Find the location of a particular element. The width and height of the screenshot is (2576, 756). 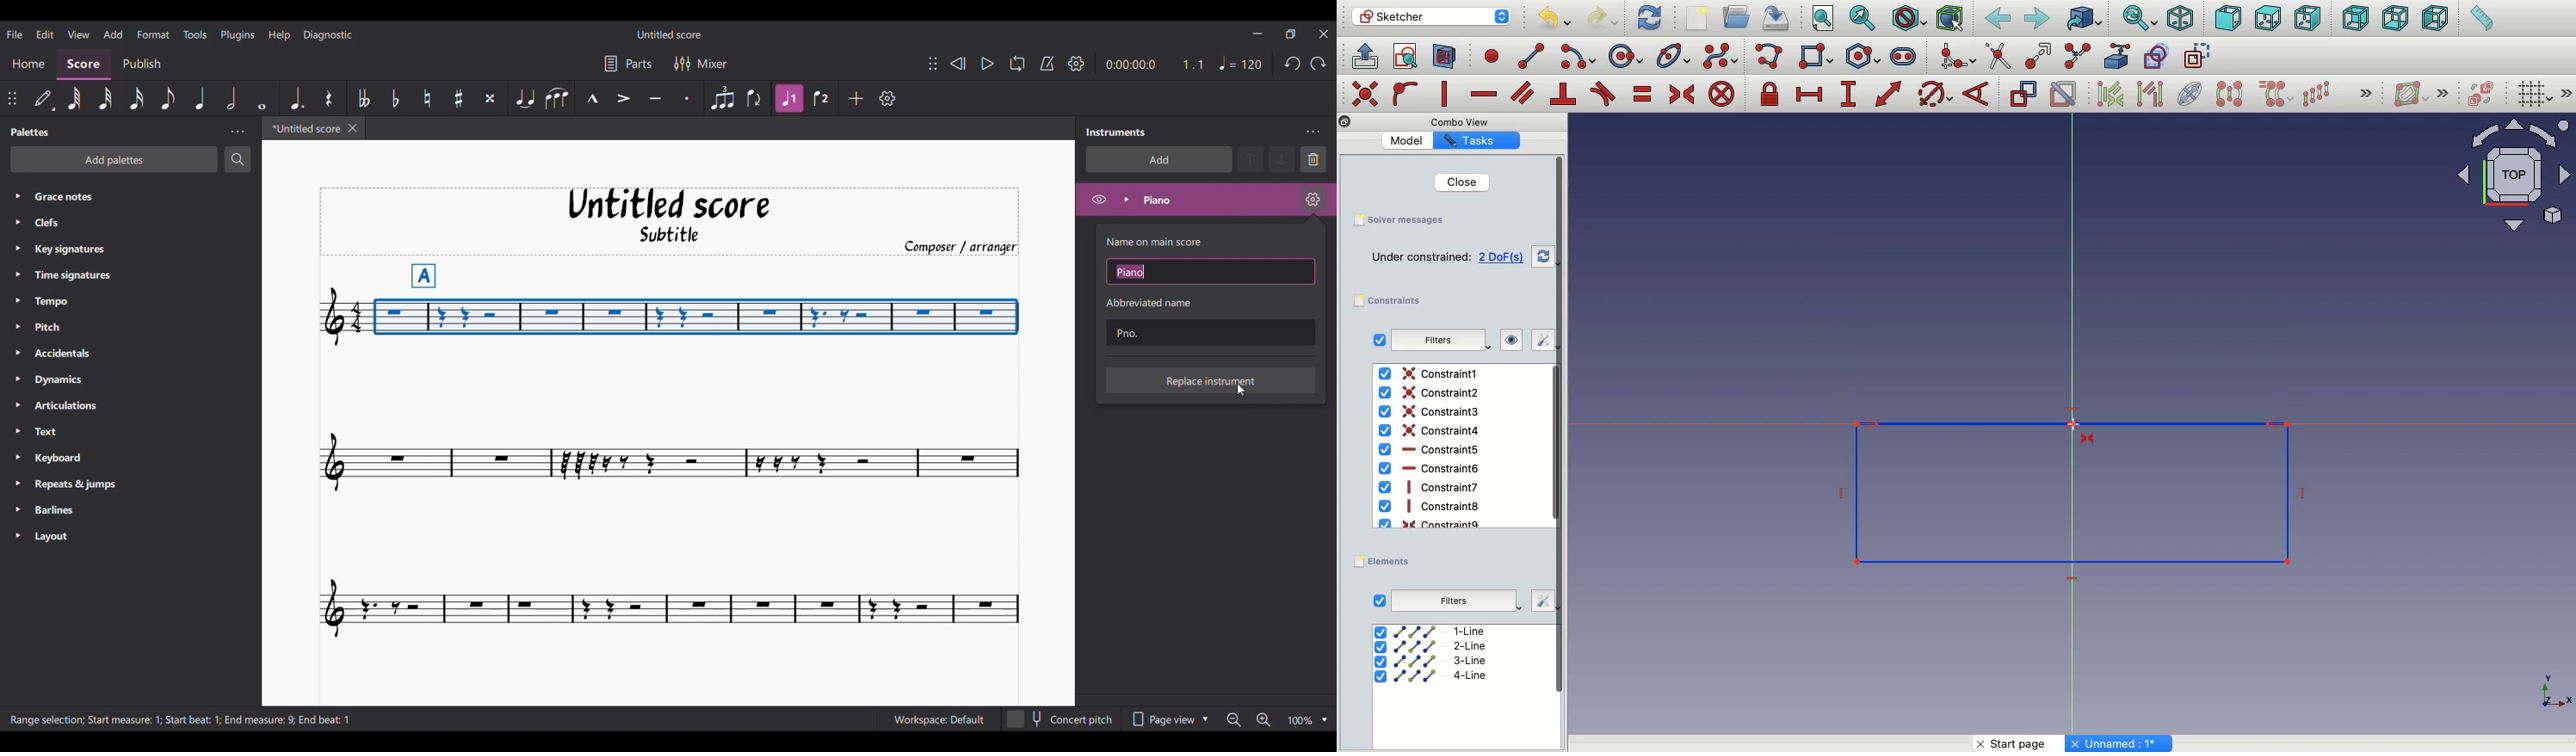

constrain equal is located at coordinates (1643, 94).